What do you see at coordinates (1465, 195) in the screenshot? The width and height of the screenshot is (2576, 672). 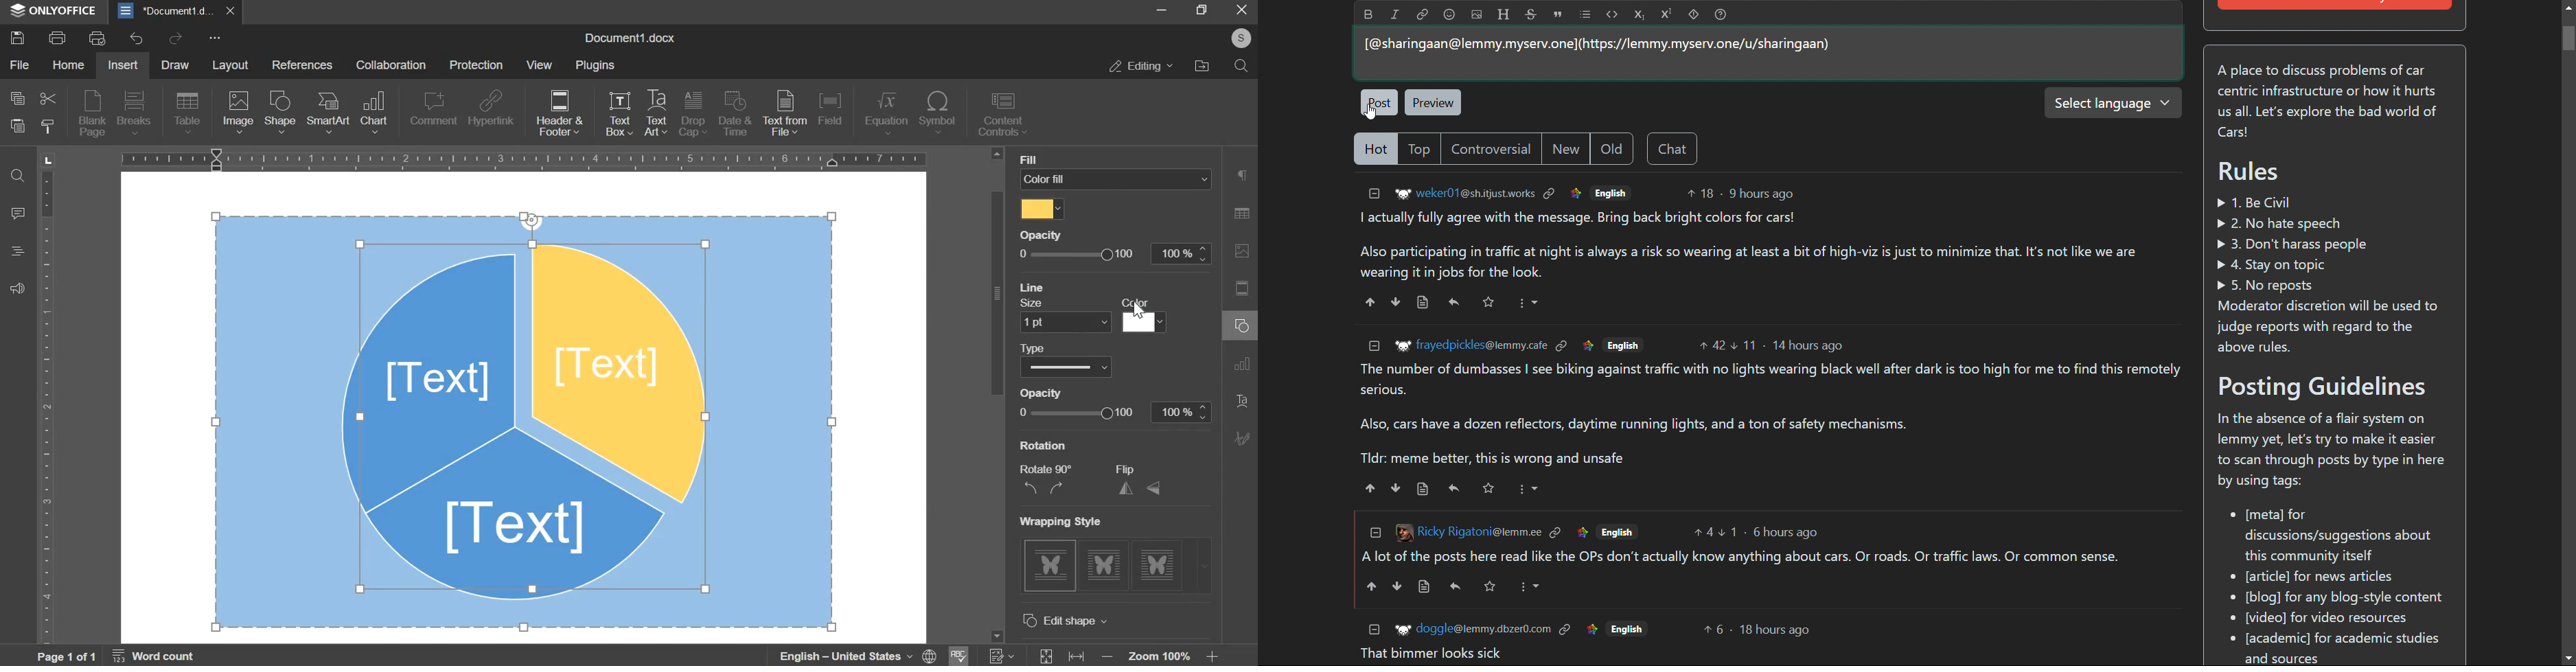 I see `'®" weker01@sh.itjustworks` at bounding box center [1465, 195].